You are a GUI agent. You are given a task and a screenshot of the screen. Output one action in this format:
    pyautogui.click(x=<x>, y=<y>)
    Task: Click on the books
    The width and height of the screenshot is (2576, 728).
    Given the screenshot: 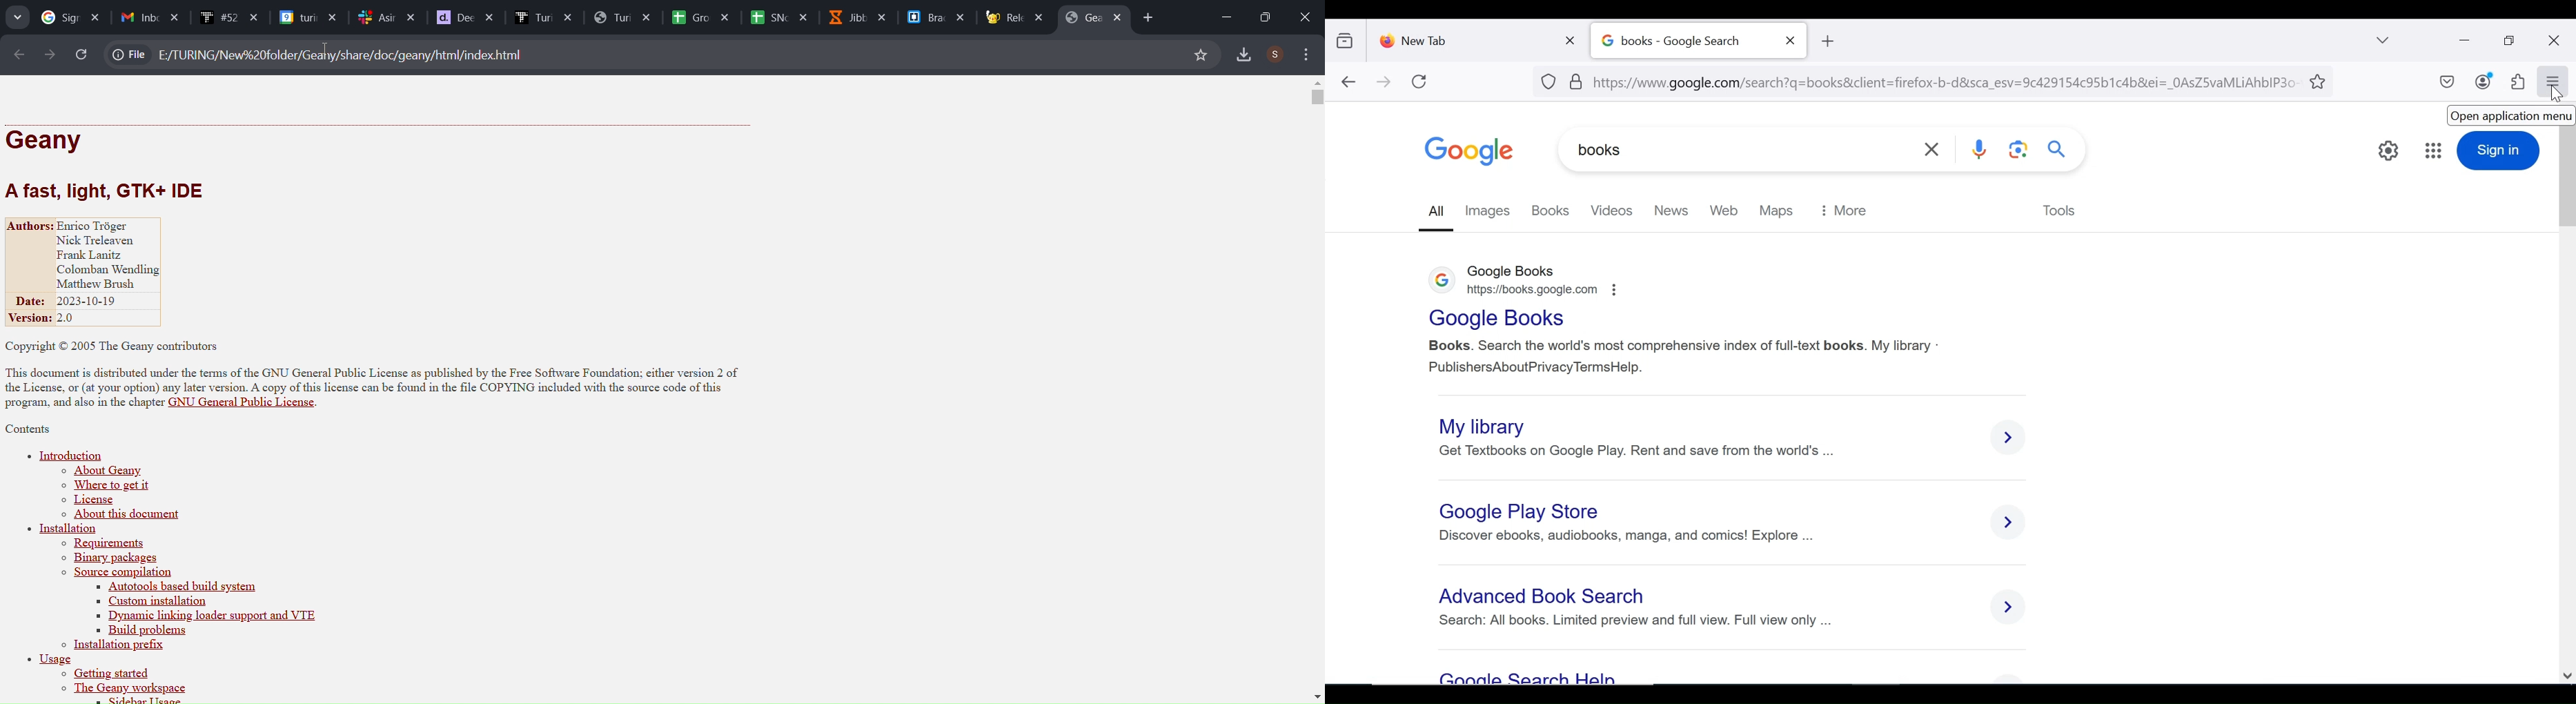 What is the action you would take?
    pyautogui.click(x=1672, y=151)
    